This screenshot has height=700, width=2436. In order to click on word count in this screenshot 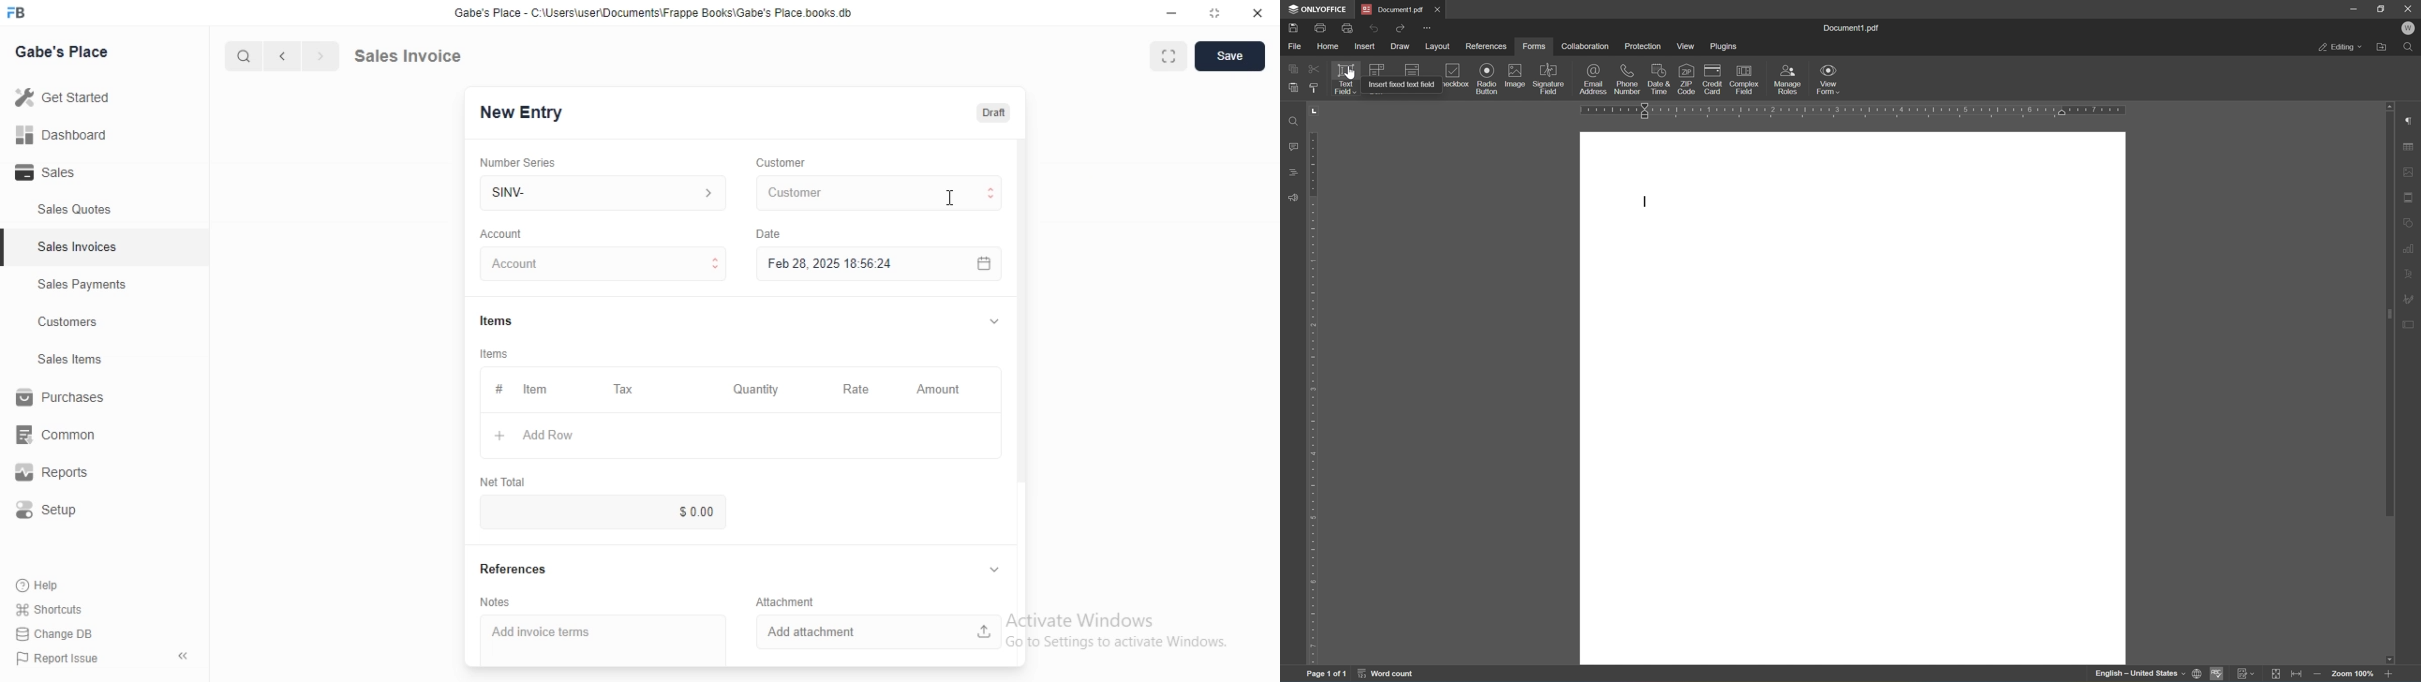, I will do `click(1385, 675)`.